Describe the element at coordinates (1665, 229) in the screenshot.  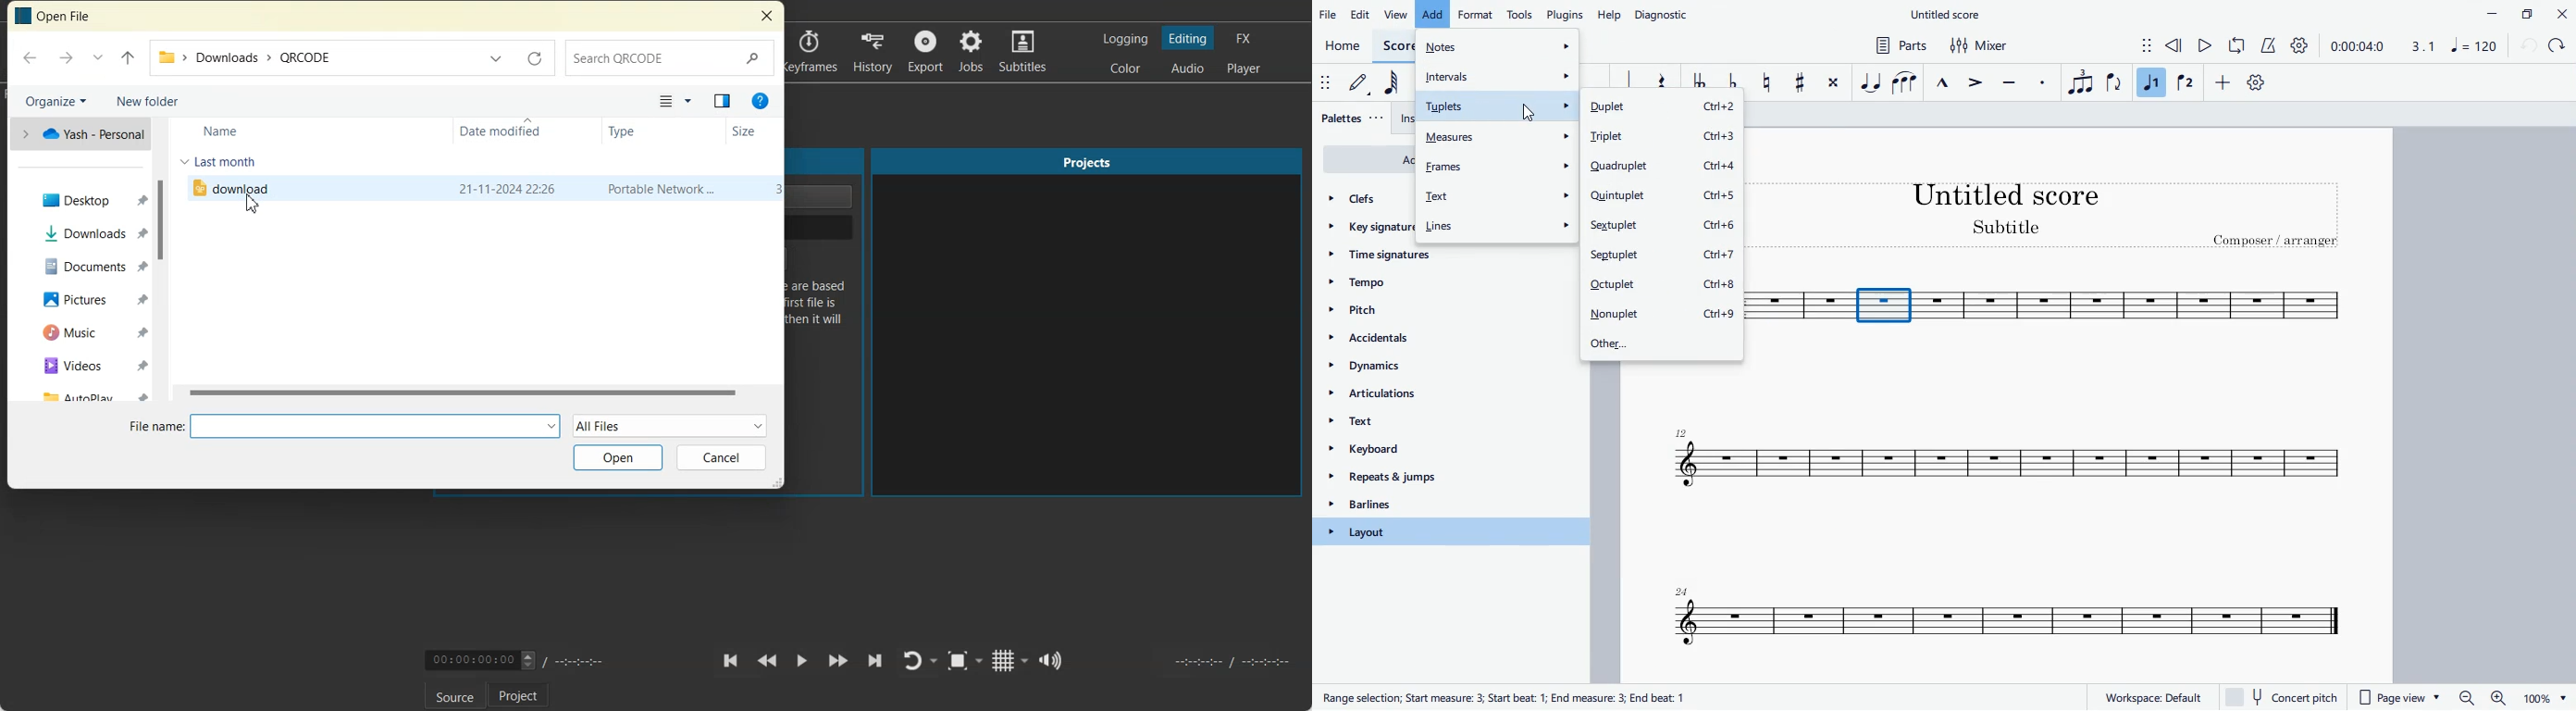
I see `sextuplet` at that location.